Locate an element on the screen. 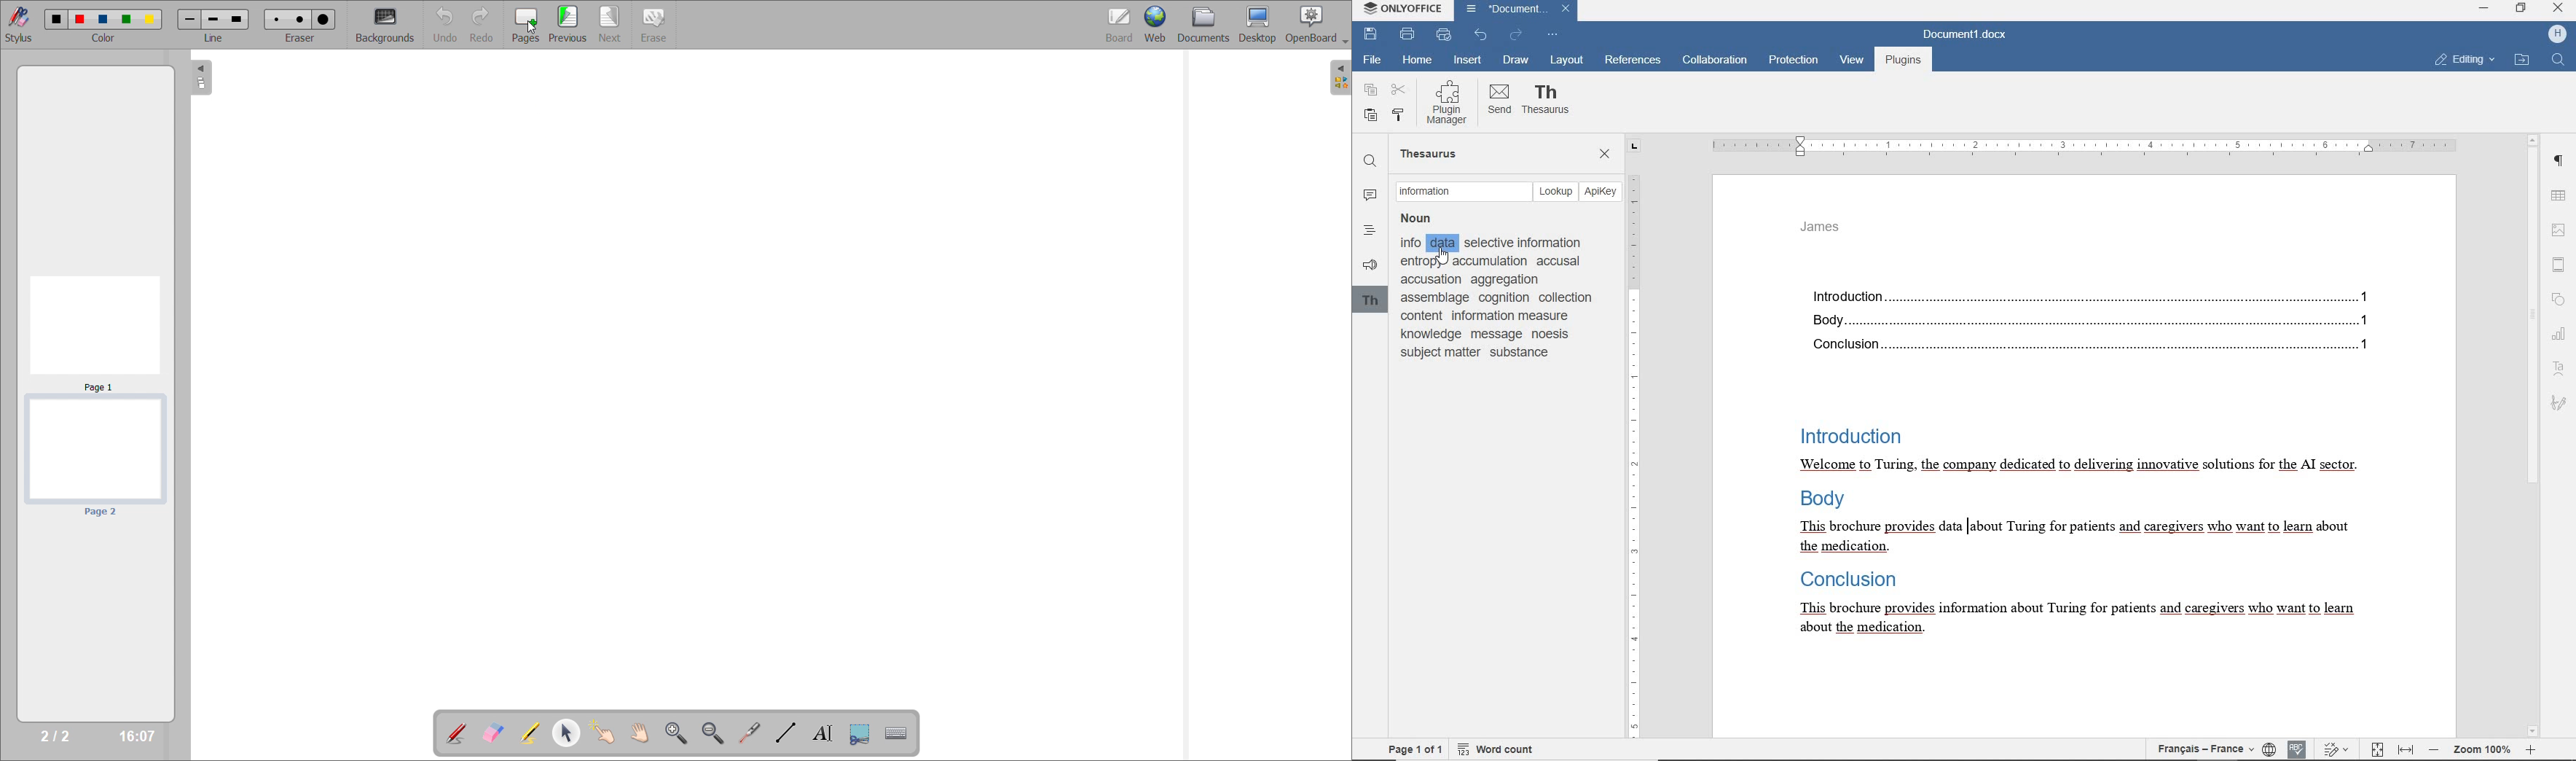 Image resolution: width=2576 pixels, height=784 pixels. erase annotations is located at coordinates (492, 733).